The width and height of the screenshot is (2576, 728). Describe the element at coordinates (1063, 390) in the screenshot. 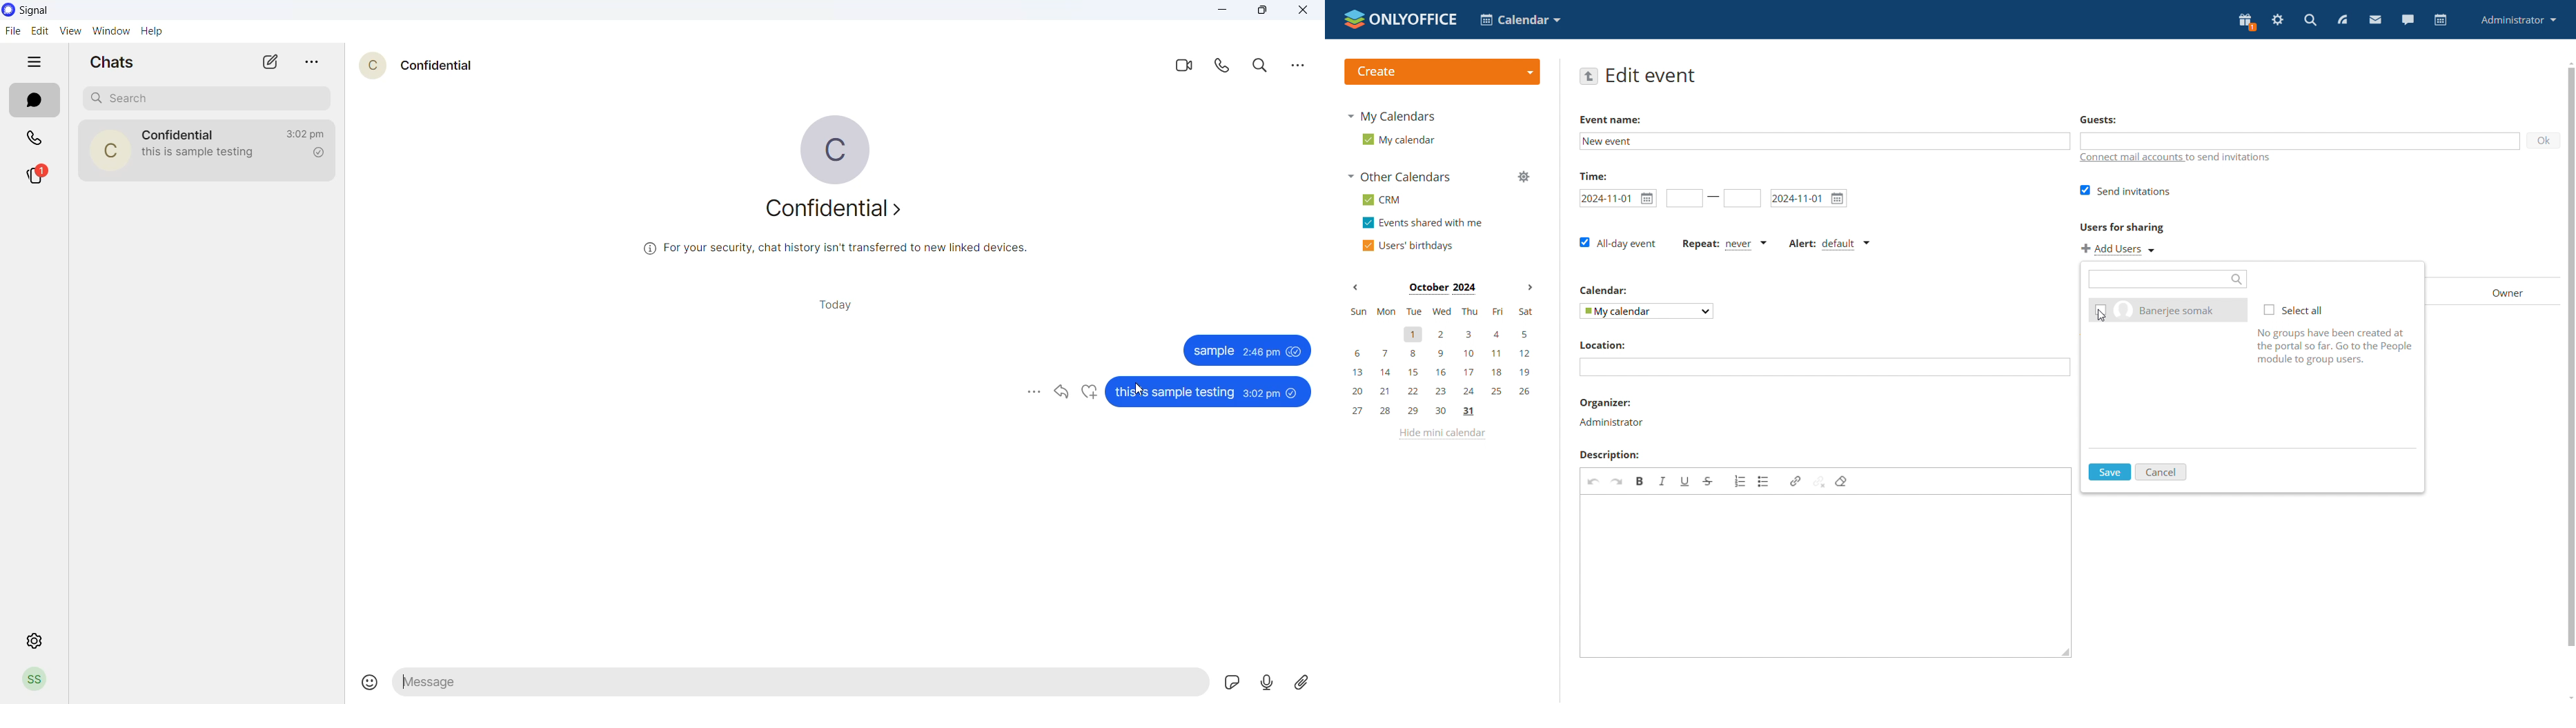

I see `share` at that location.